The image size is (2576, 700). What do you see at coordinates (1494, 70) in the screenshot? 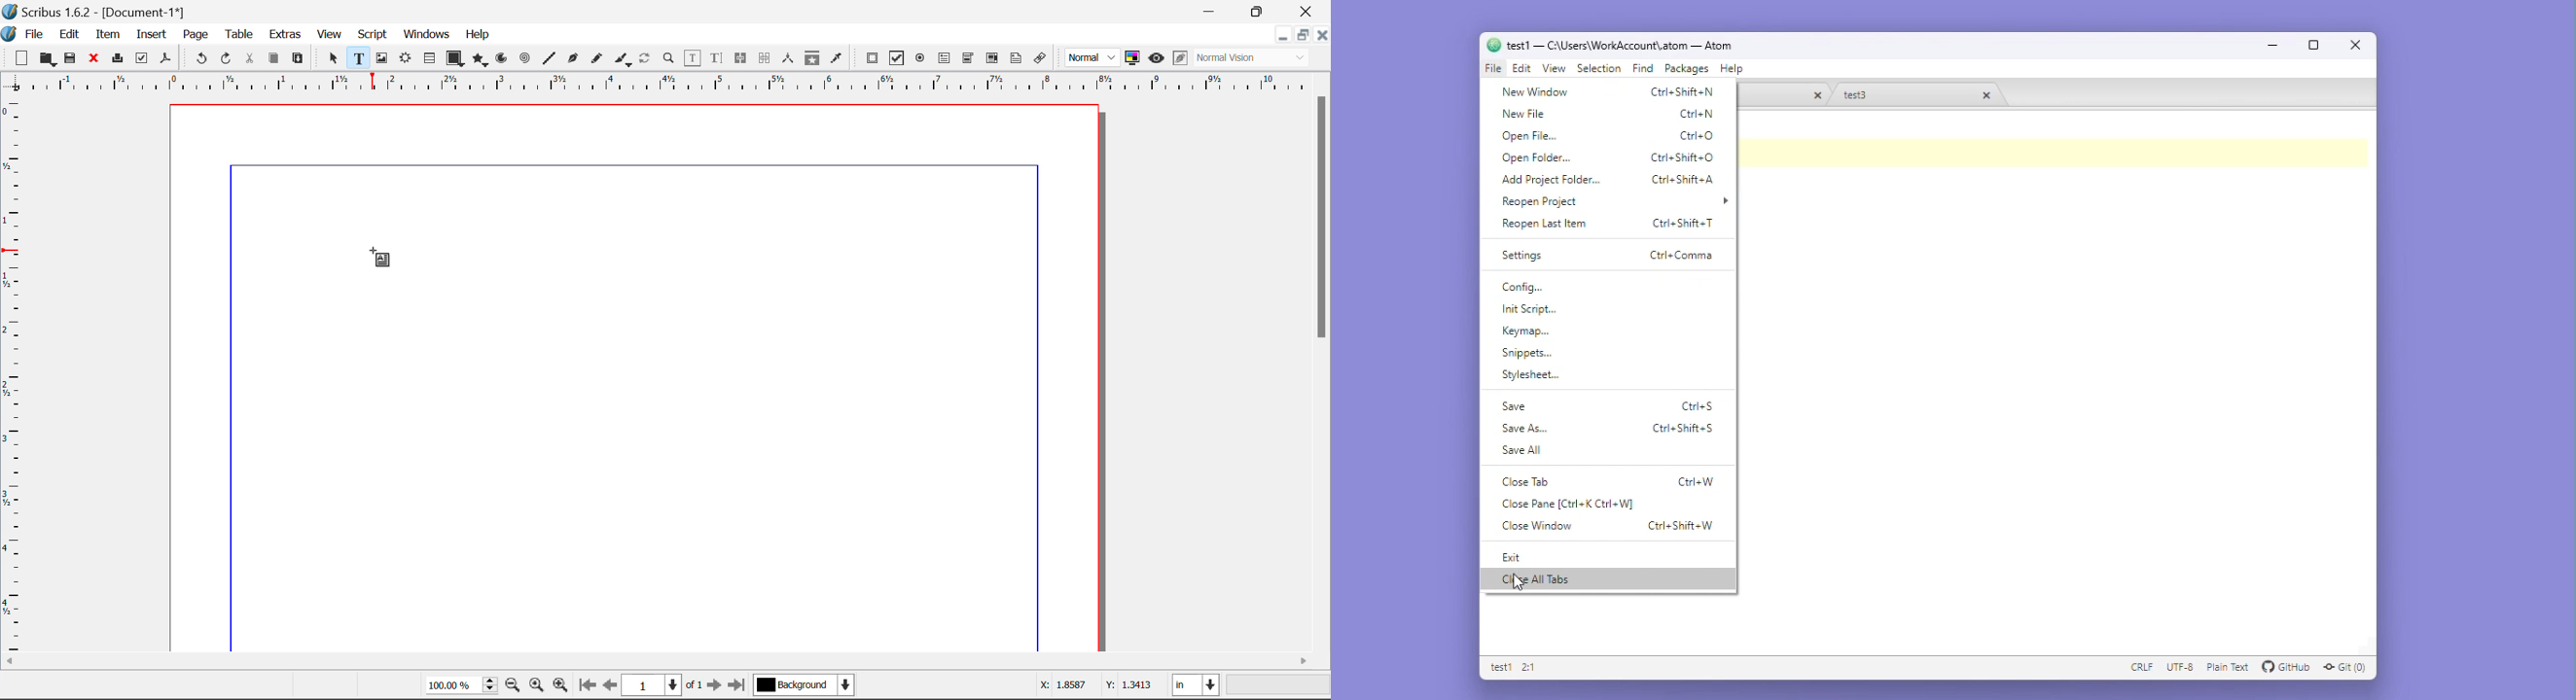
I see `File` at bounding box center [1494, 70].